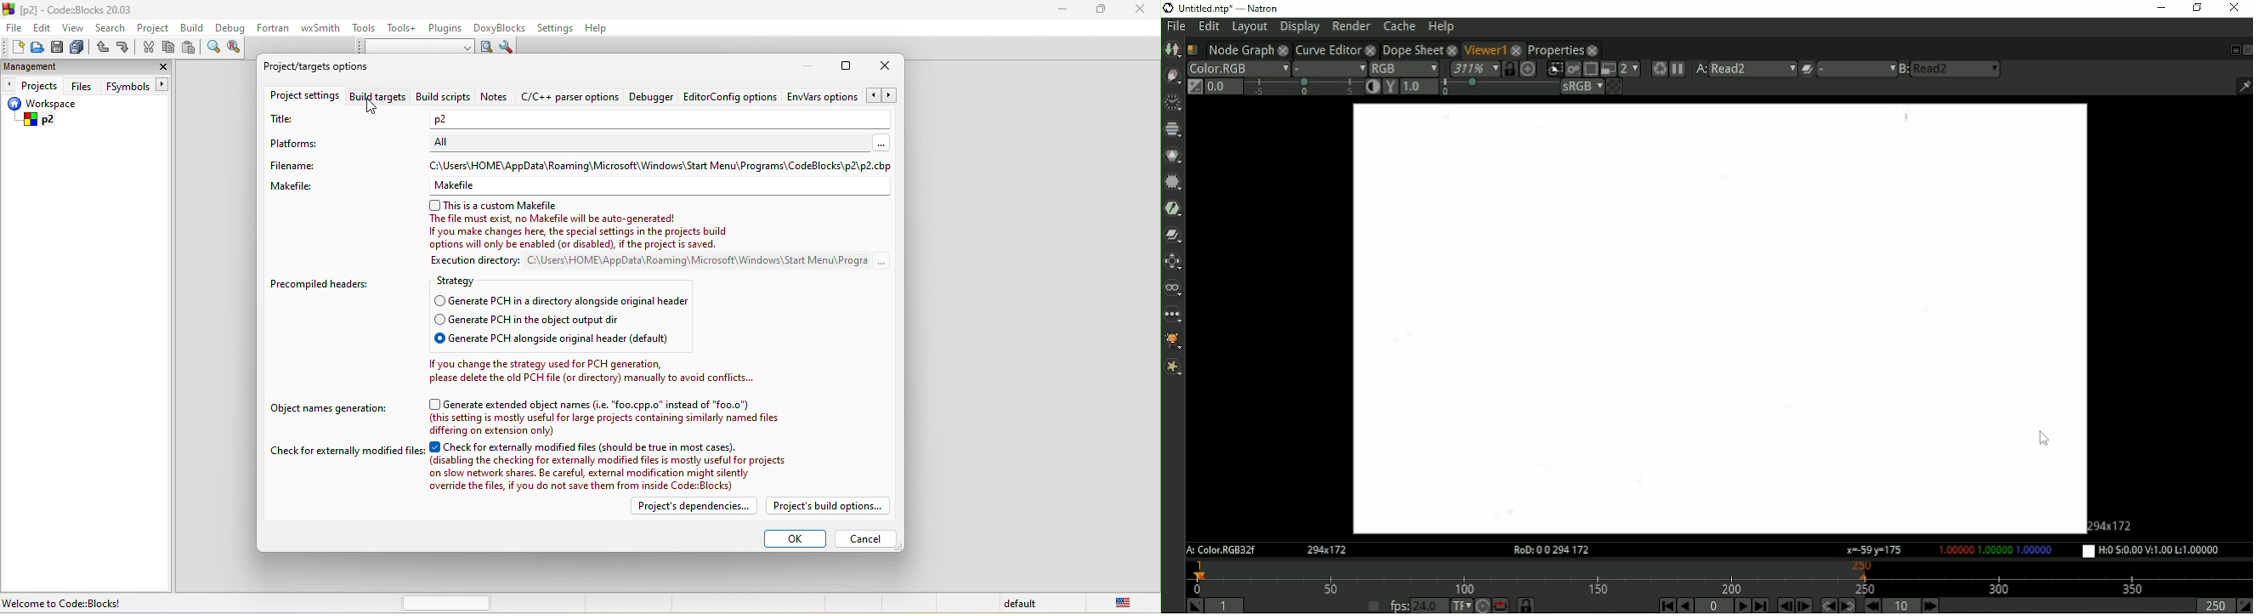 This screenshot has height=616, width=2268. Describe the element at coordinates (190, 49) in the screenshot. I see `paste` at that location.